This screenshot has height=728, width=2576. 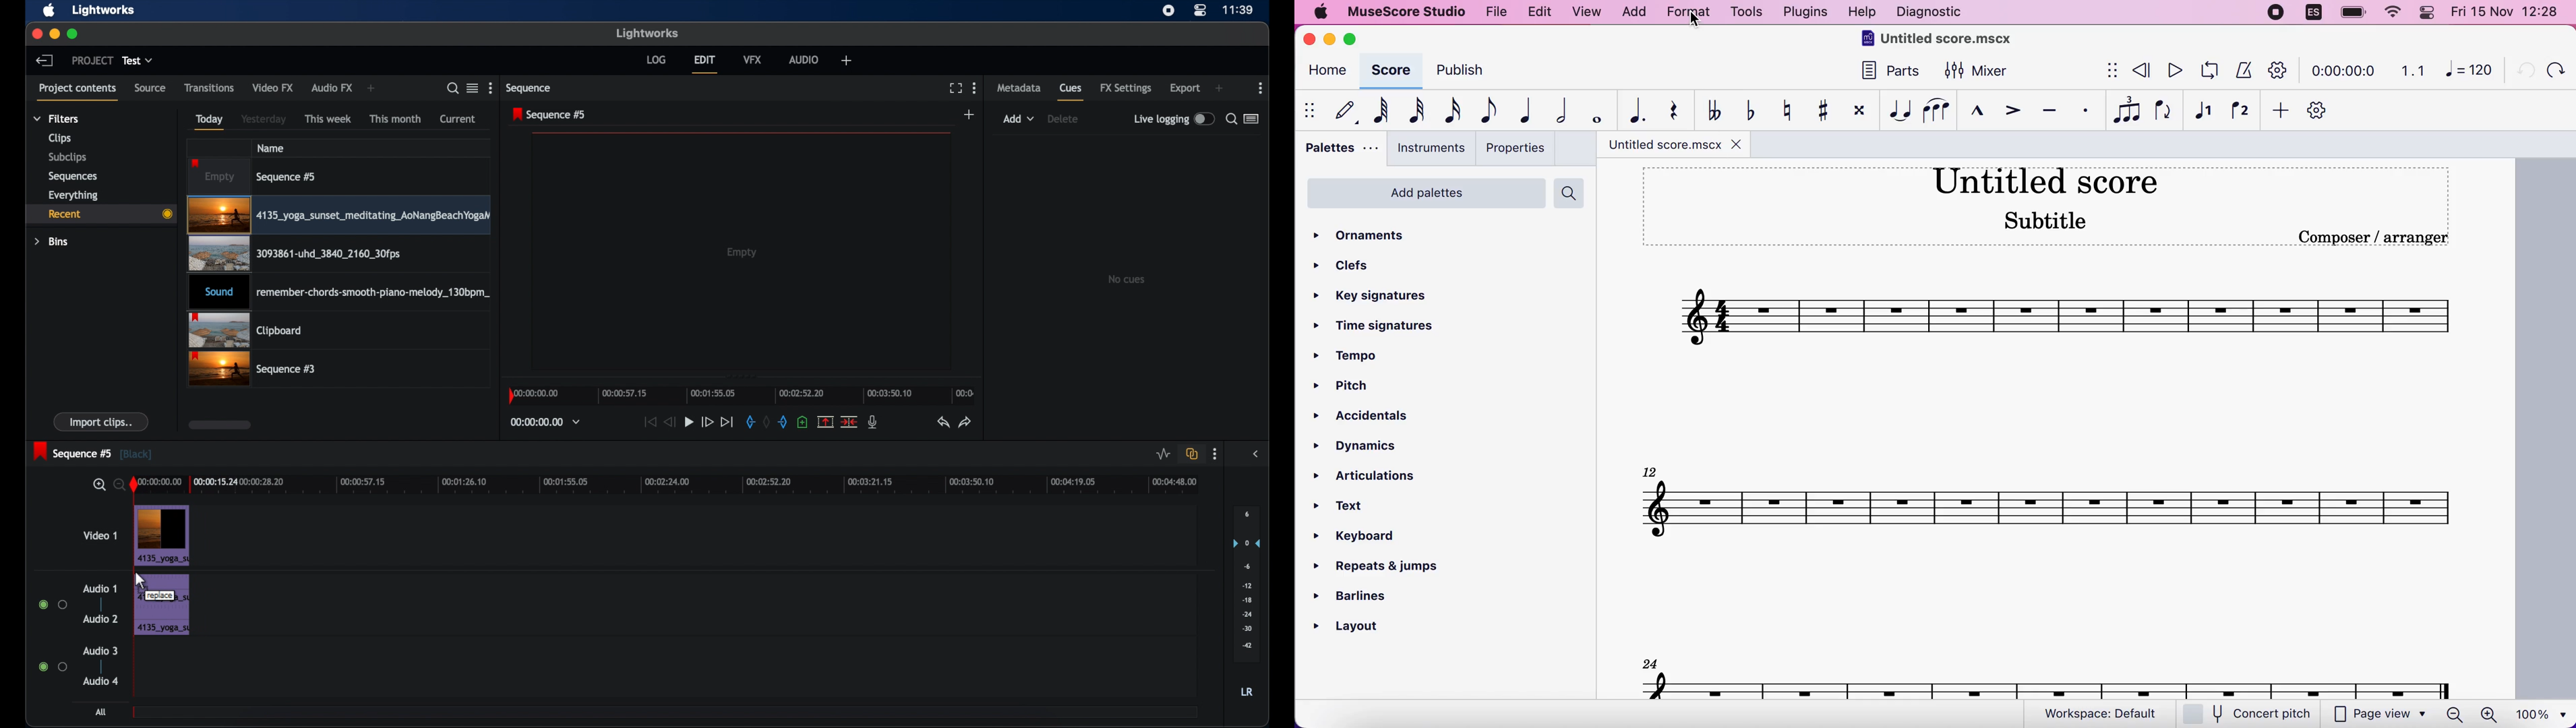 What do you see at coordinates (1898, 111) in the screenshot?
I see `tie` at bounding box center [1898, 111].